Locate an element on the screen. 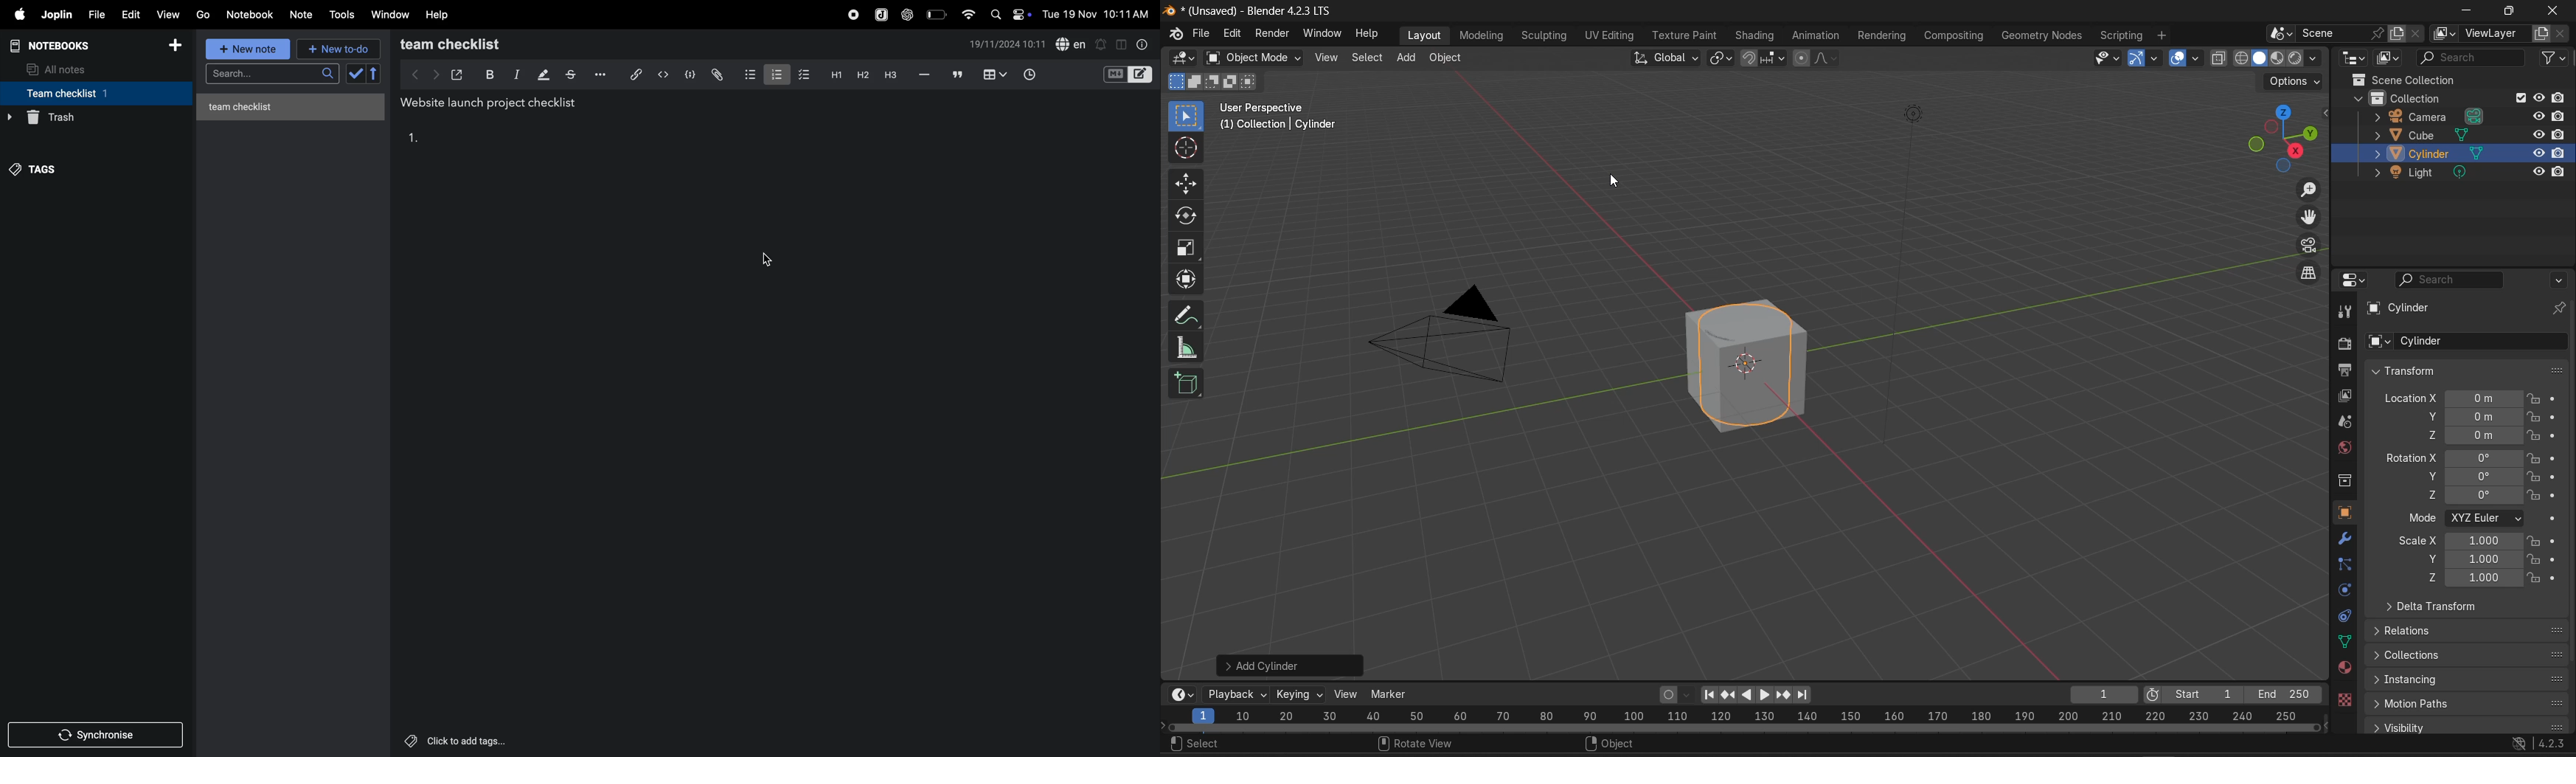  strike through is located at coordinates (570, 74).